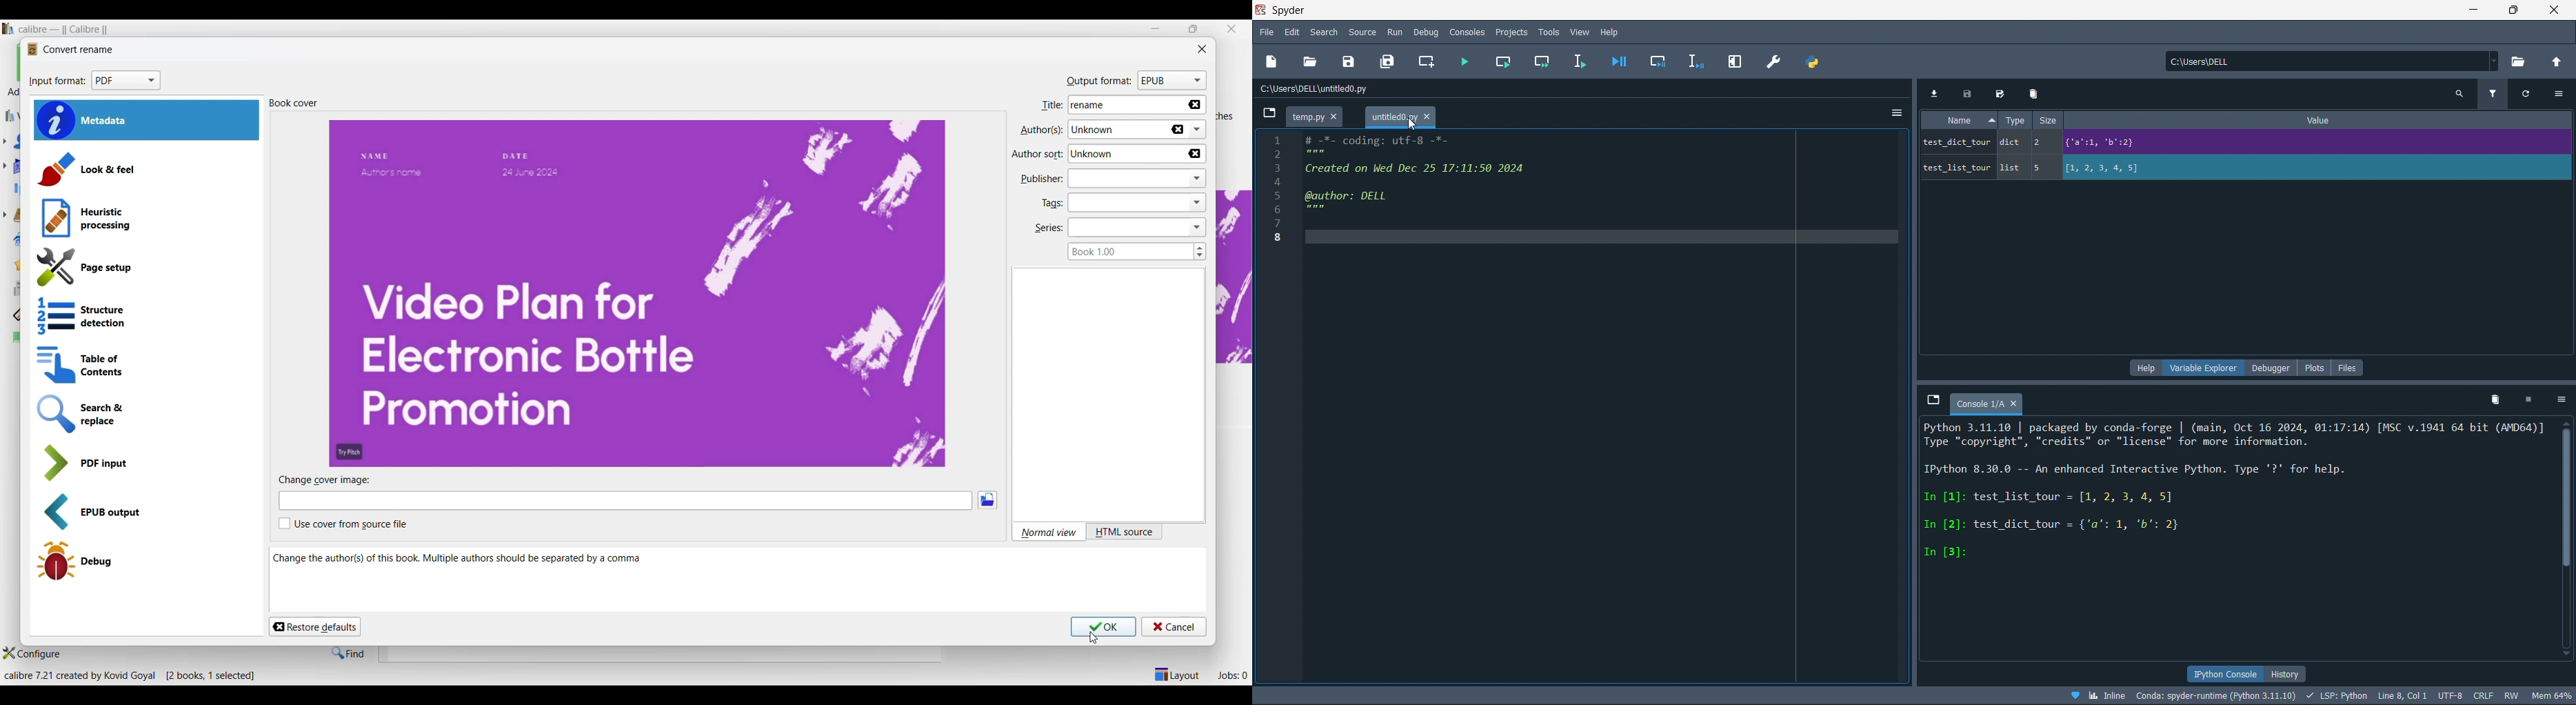 Image resolution: width=2576 pixels, height=728 pixels. What do you see at coordinates (1130, 252) in the screenshot?
I see `Type in book series` at bounding box center [1130, 252].